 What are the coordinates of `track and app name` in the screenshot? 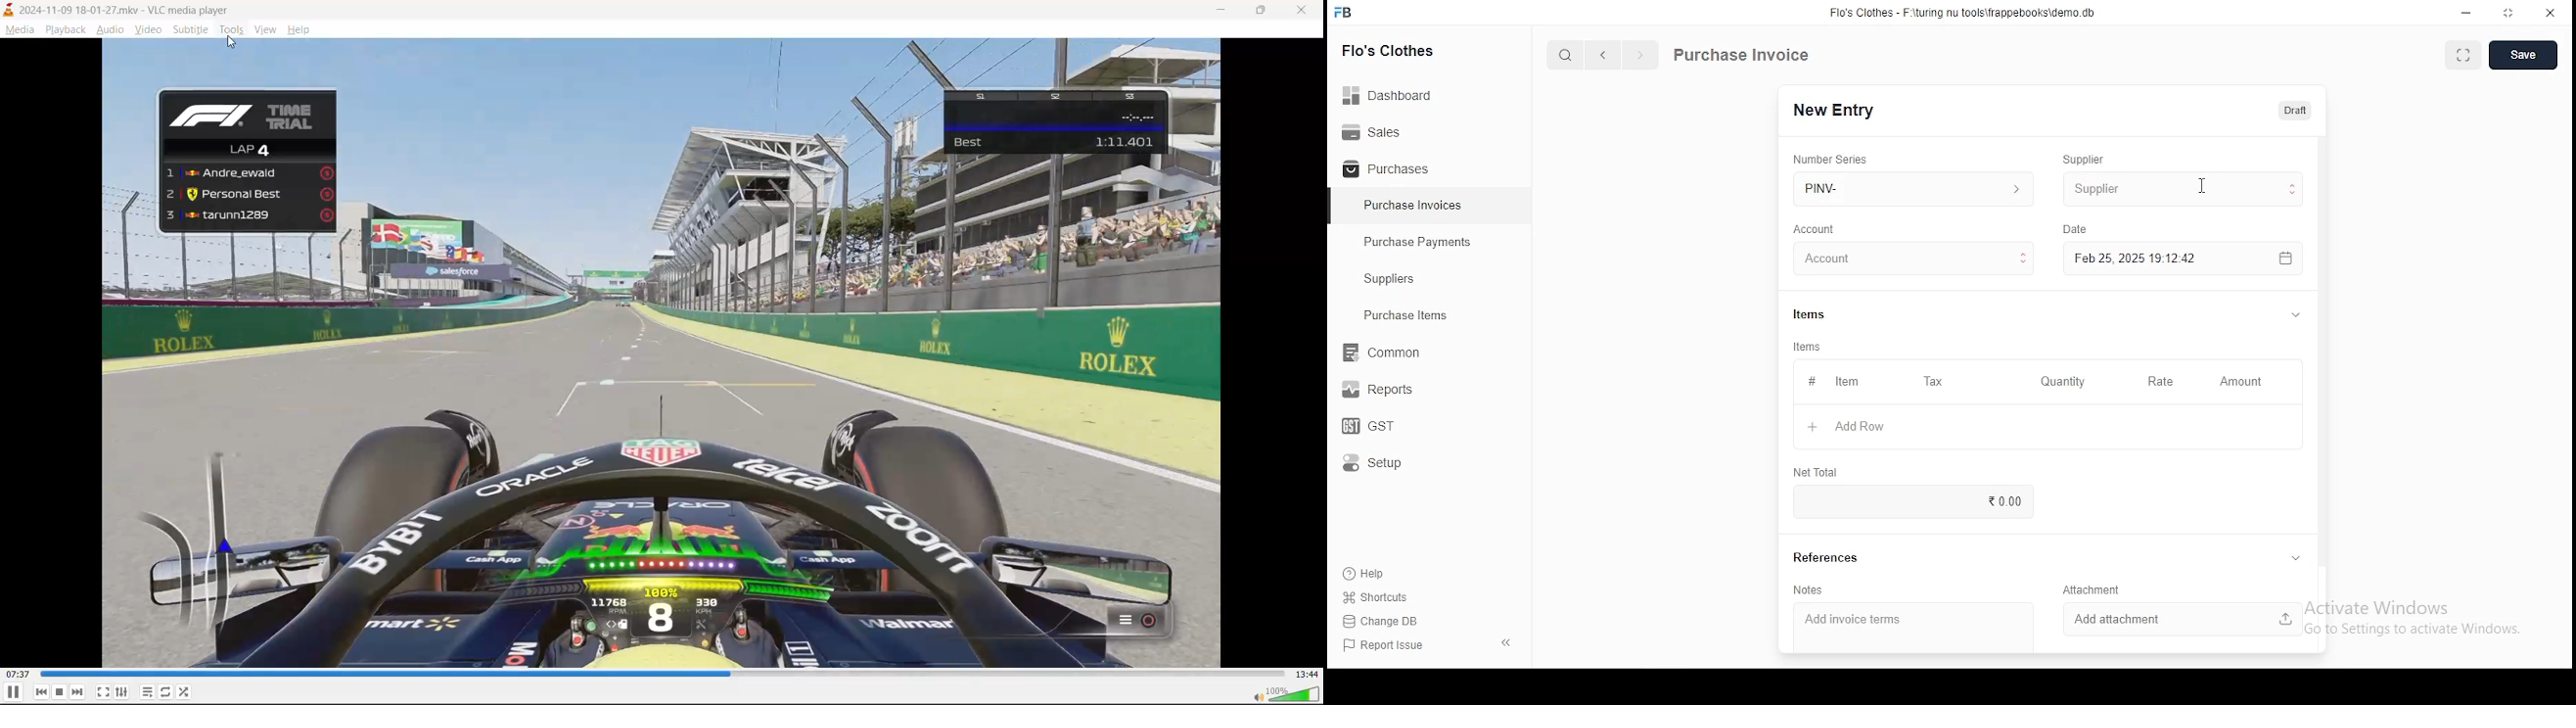 It's located at (119, 9).